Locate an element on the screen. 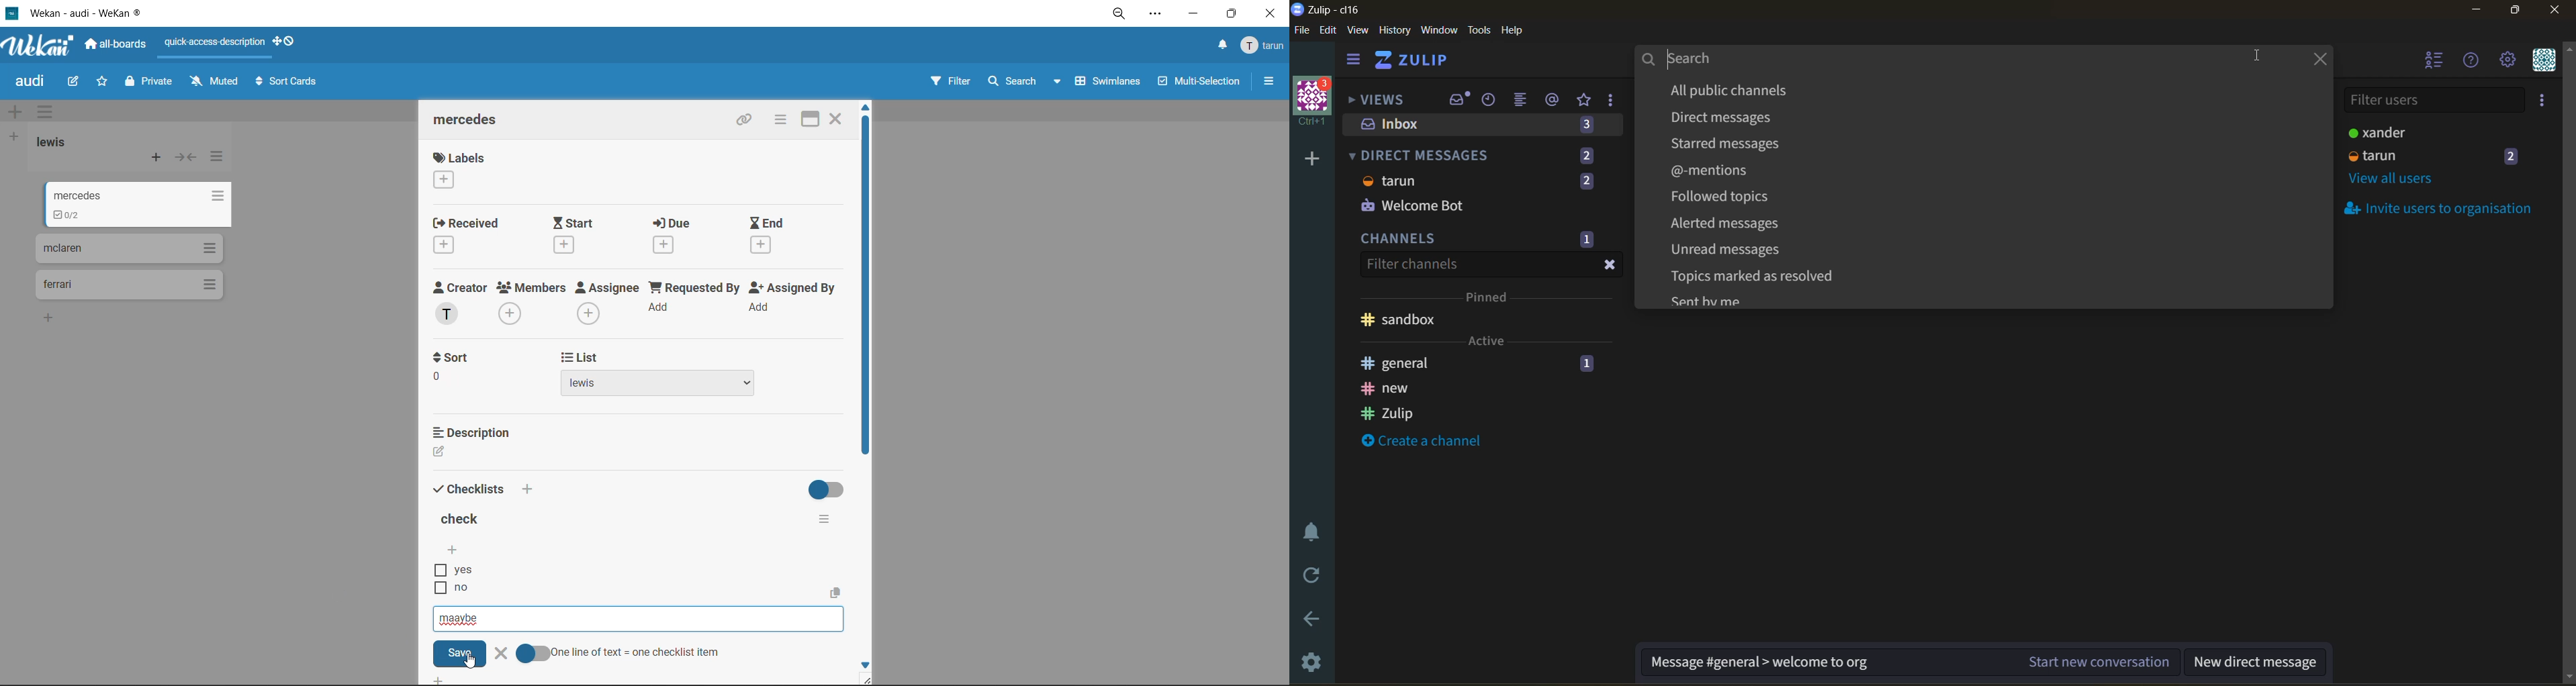 Image resolution: width=2576 pixels, height=700 pixels. drafts and reactions is located at coordinates (1612, 101).